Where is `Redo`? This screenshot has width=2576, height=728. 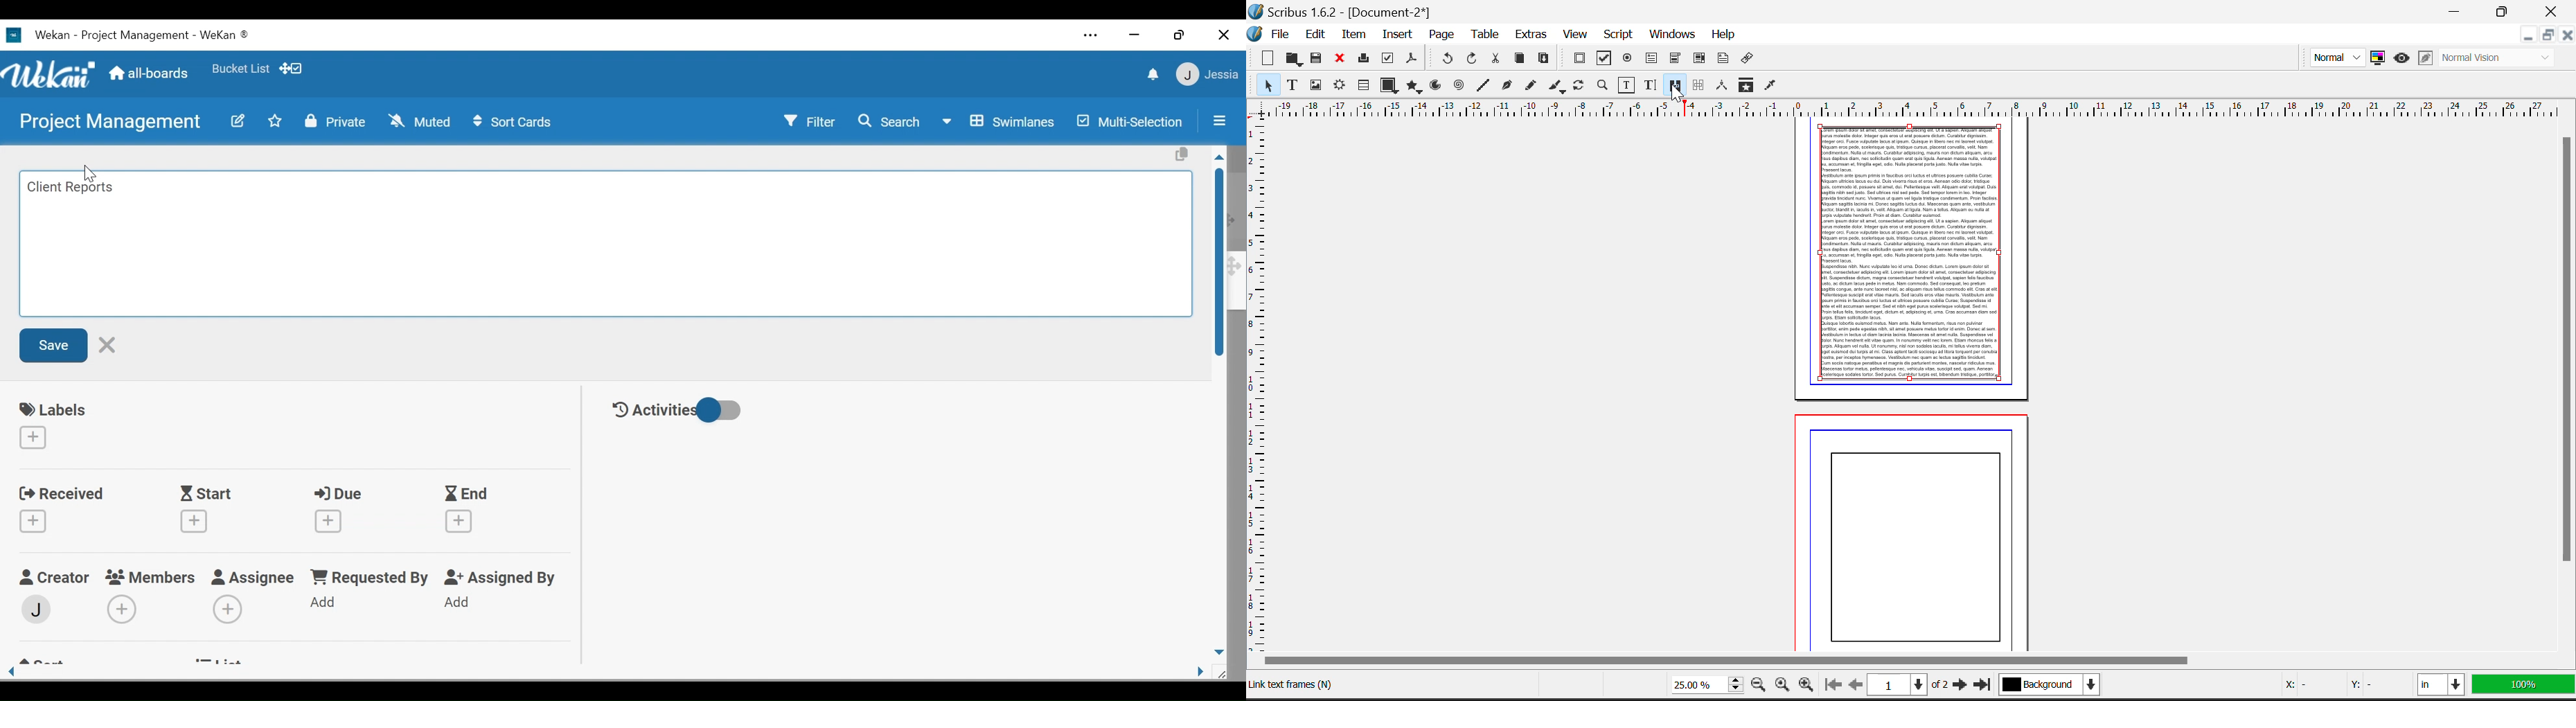 Redo is located at coordinates (1474, 60).